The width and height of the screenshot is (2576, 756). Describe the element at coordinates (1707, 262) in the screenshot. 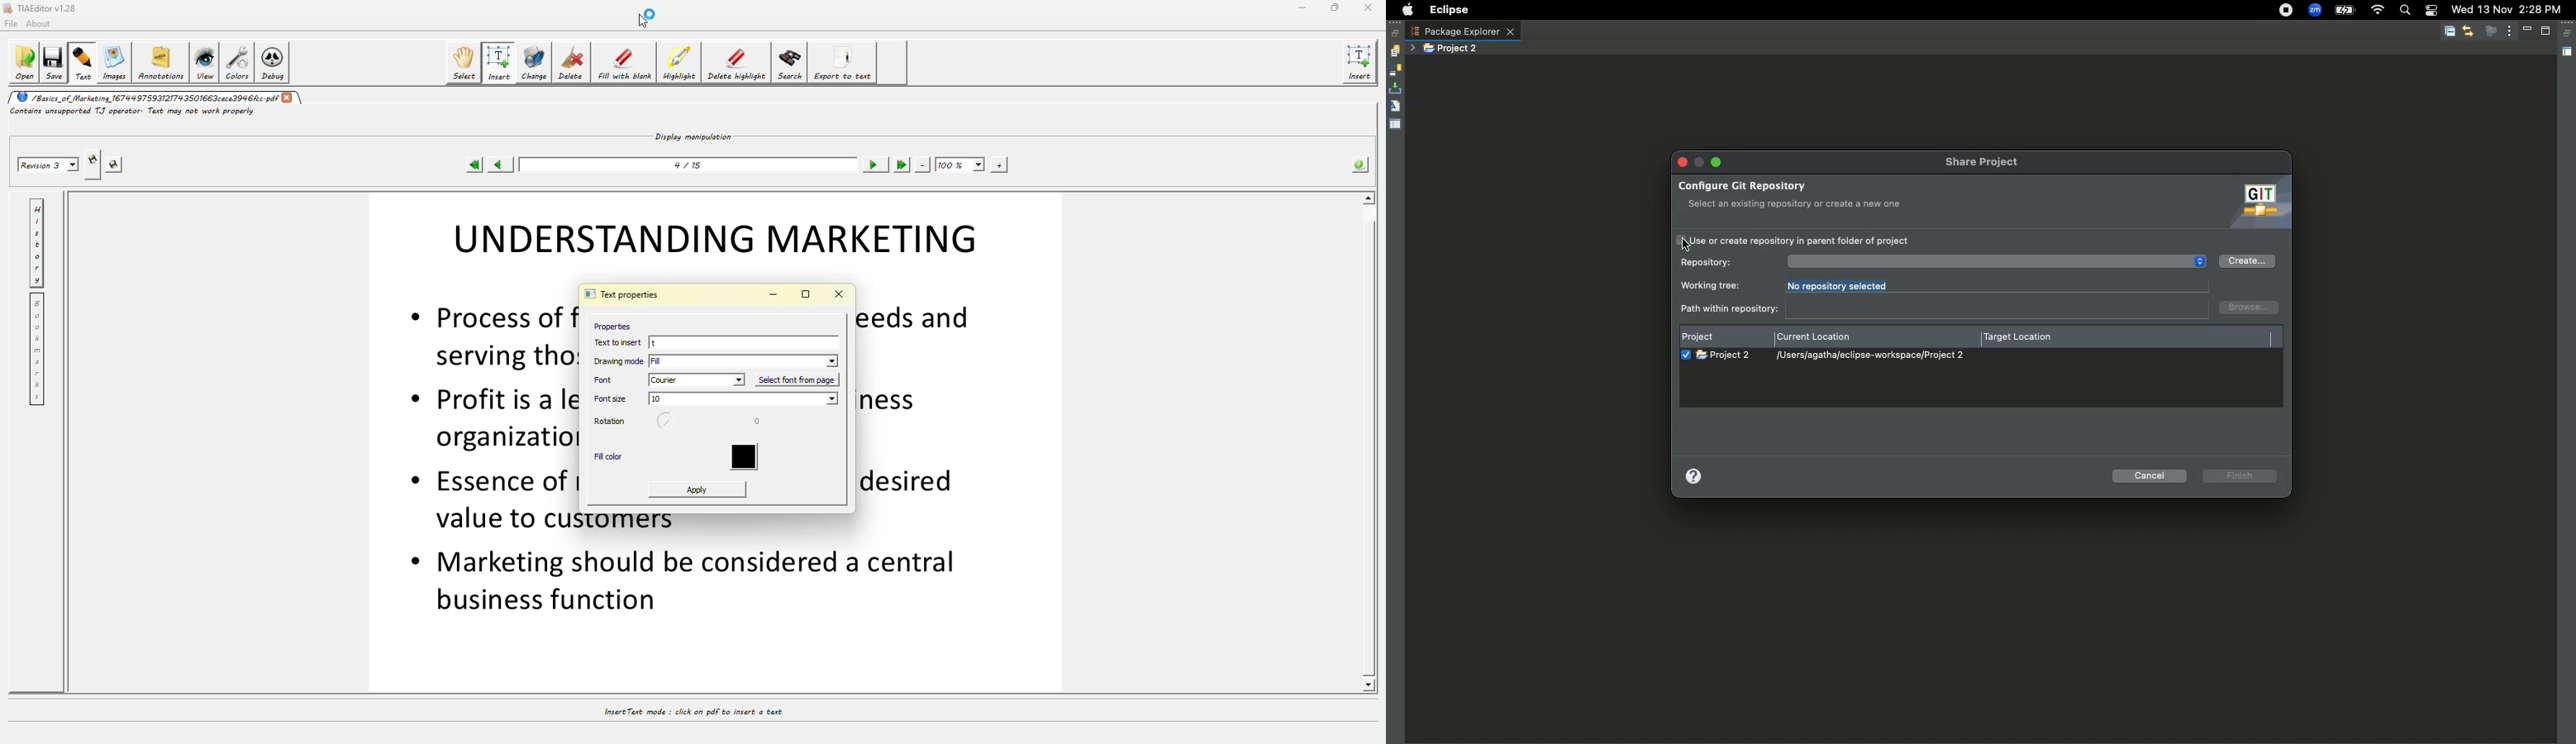

I see `Repository:` at that location.